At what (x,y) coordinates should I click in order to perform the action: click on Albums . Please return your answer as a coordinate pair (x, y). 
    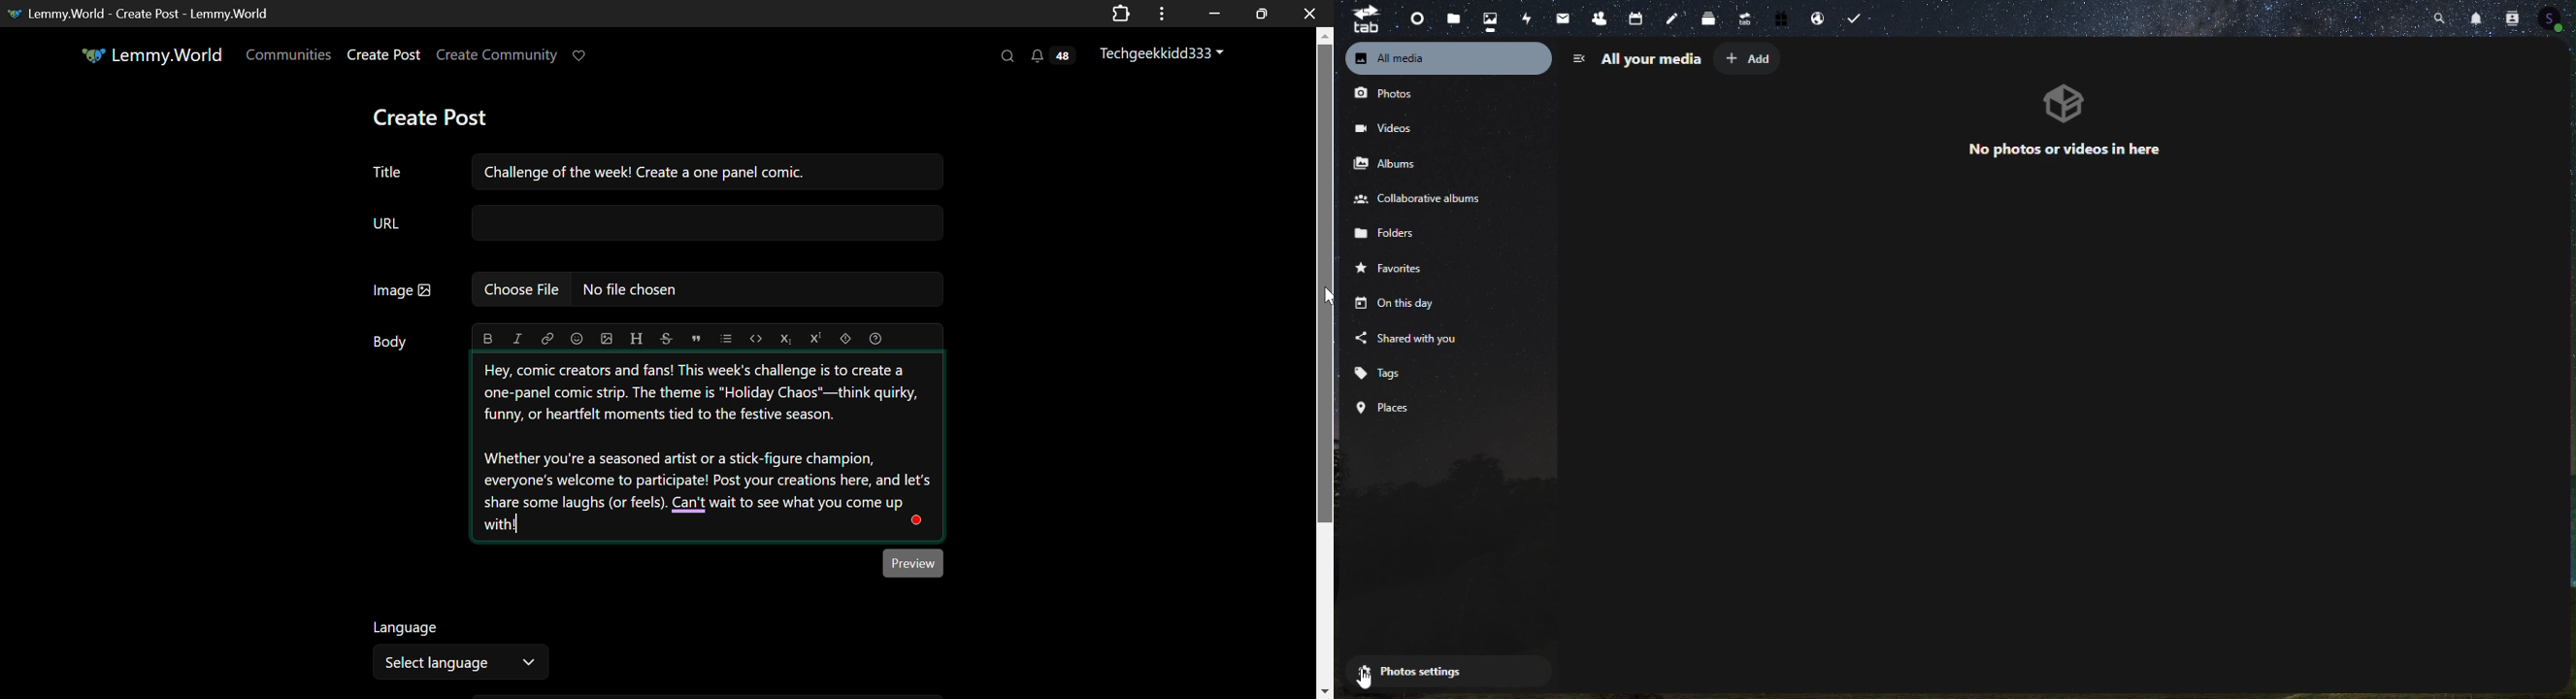
    Looking at the image, I should click on (1395, 163).